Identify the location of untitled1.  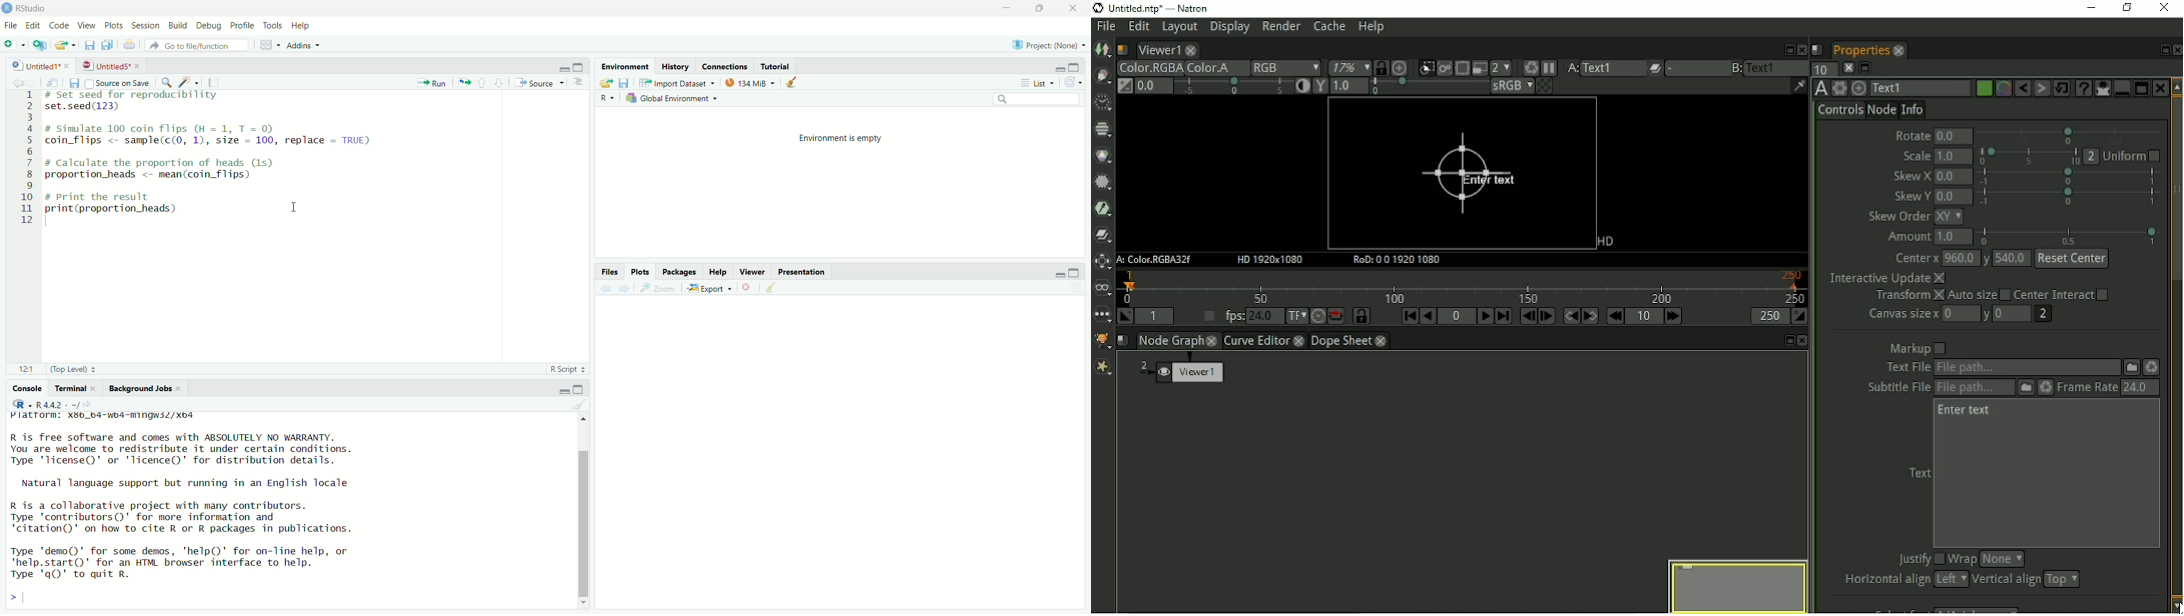
(30, 65).